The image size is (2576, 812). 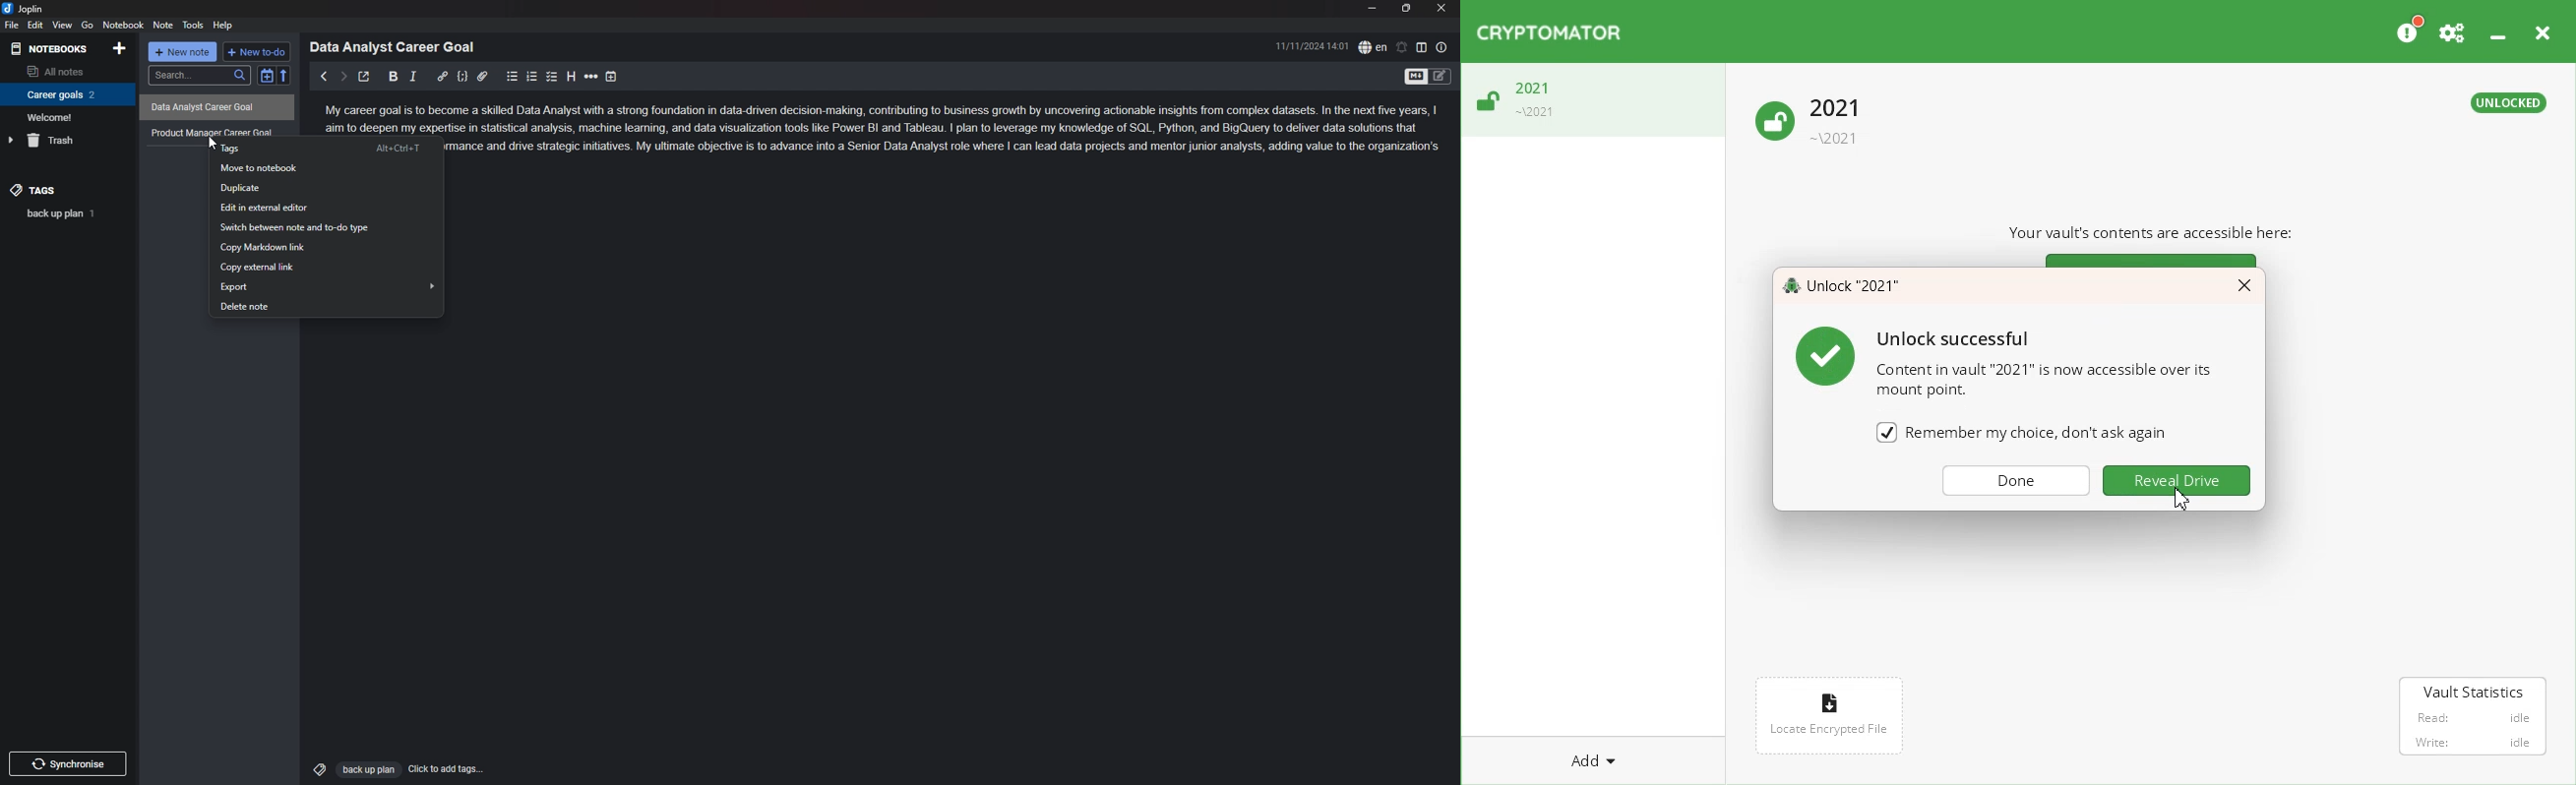 What do you see at coordinates (65, 70) in the screenshot?
I see `all notes` at bounding box center [65, 70].